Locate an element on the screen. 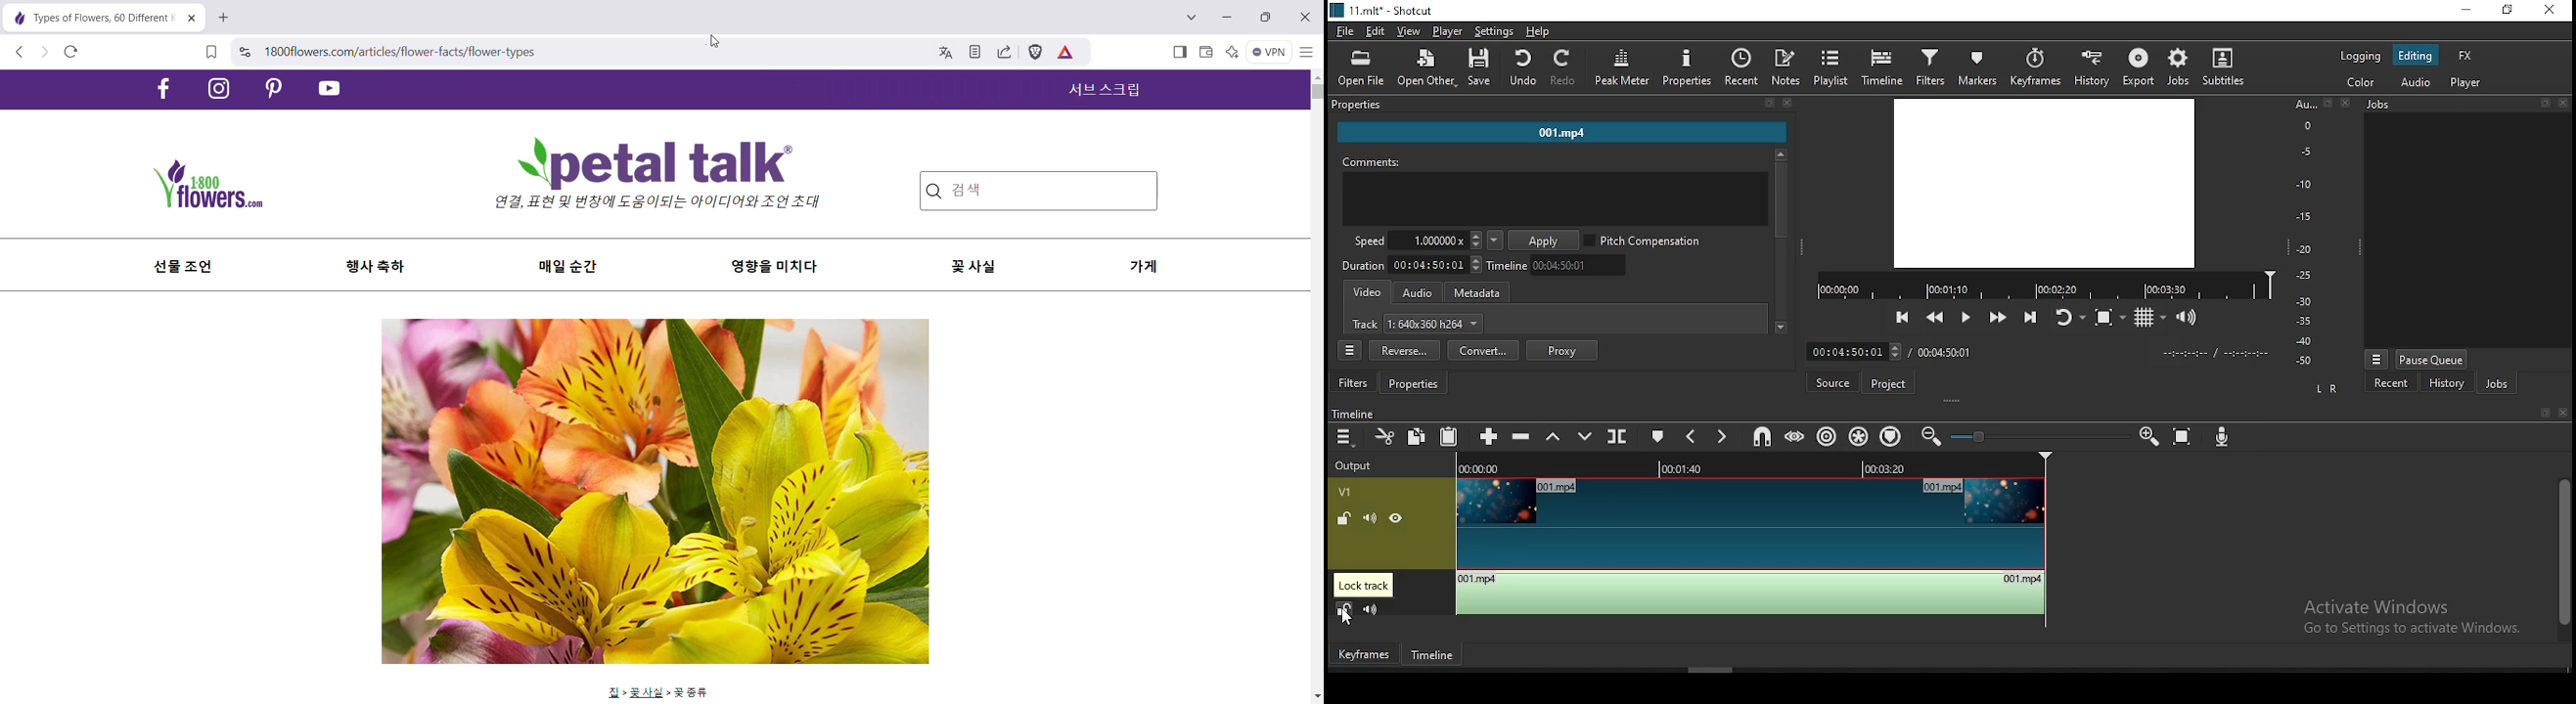 This screenshot has height=728, width=2576. (un)lock is located at coordinates (1343, 608).